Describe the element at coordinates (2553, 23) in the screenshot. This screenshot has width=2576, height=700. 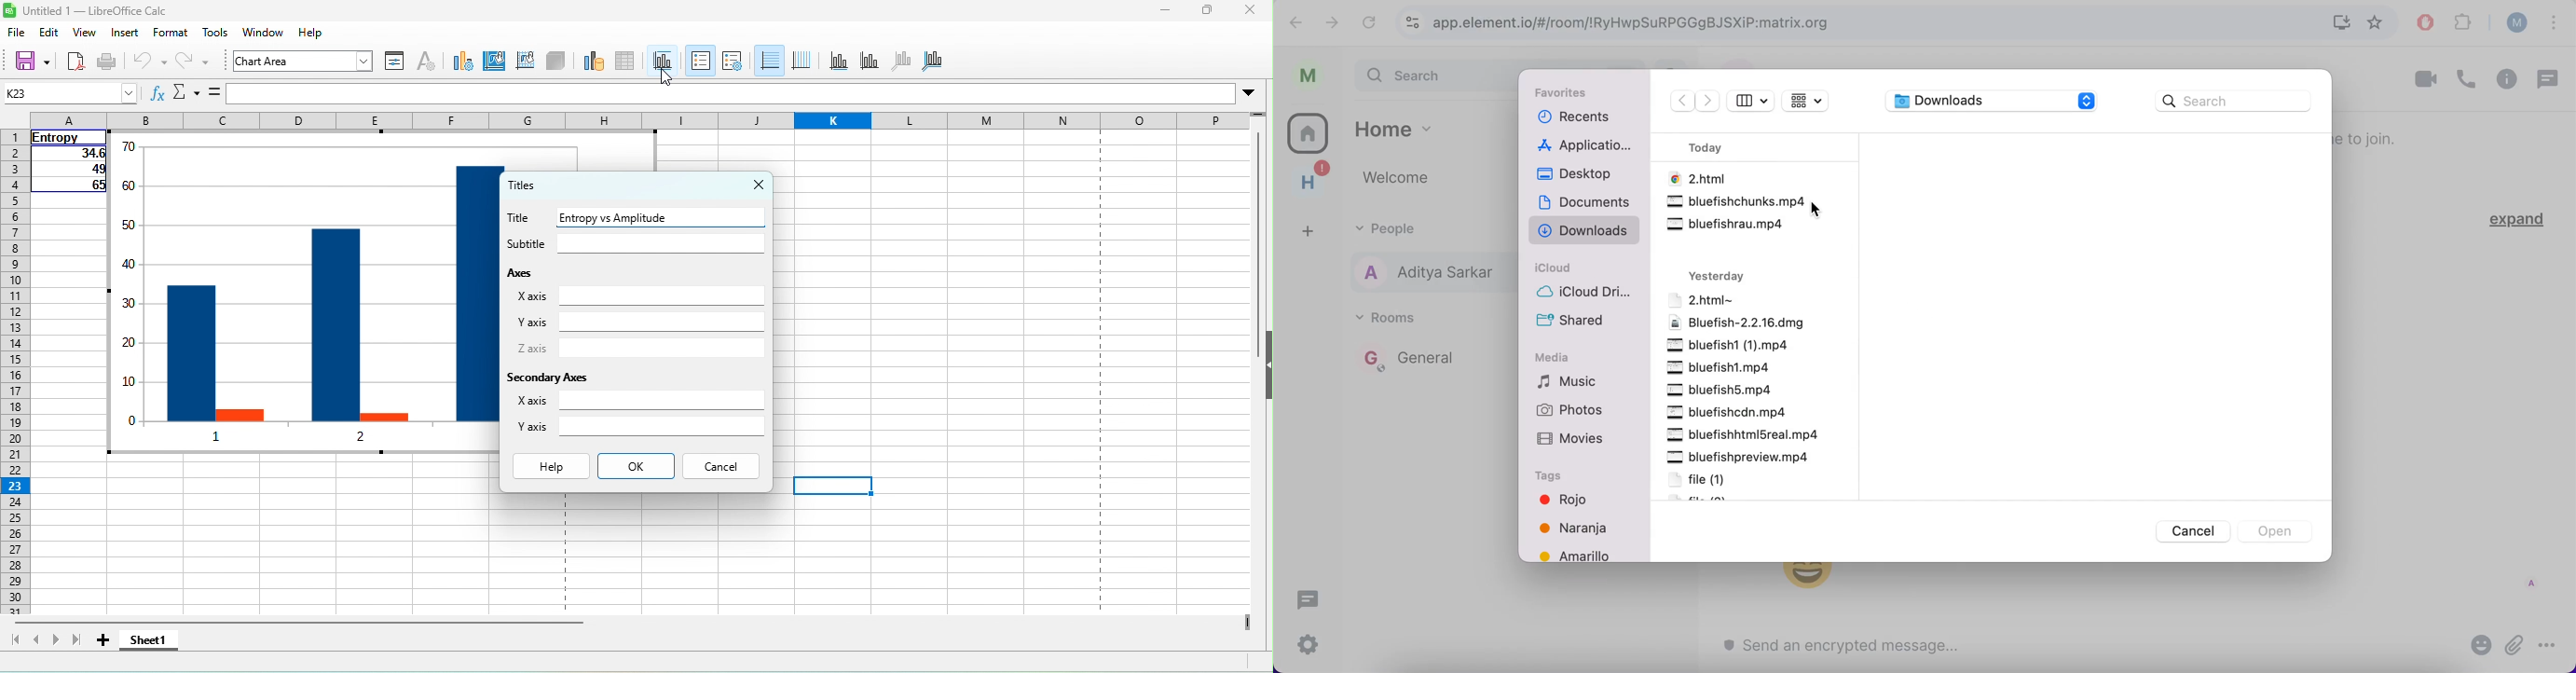
I see `options` at that location.